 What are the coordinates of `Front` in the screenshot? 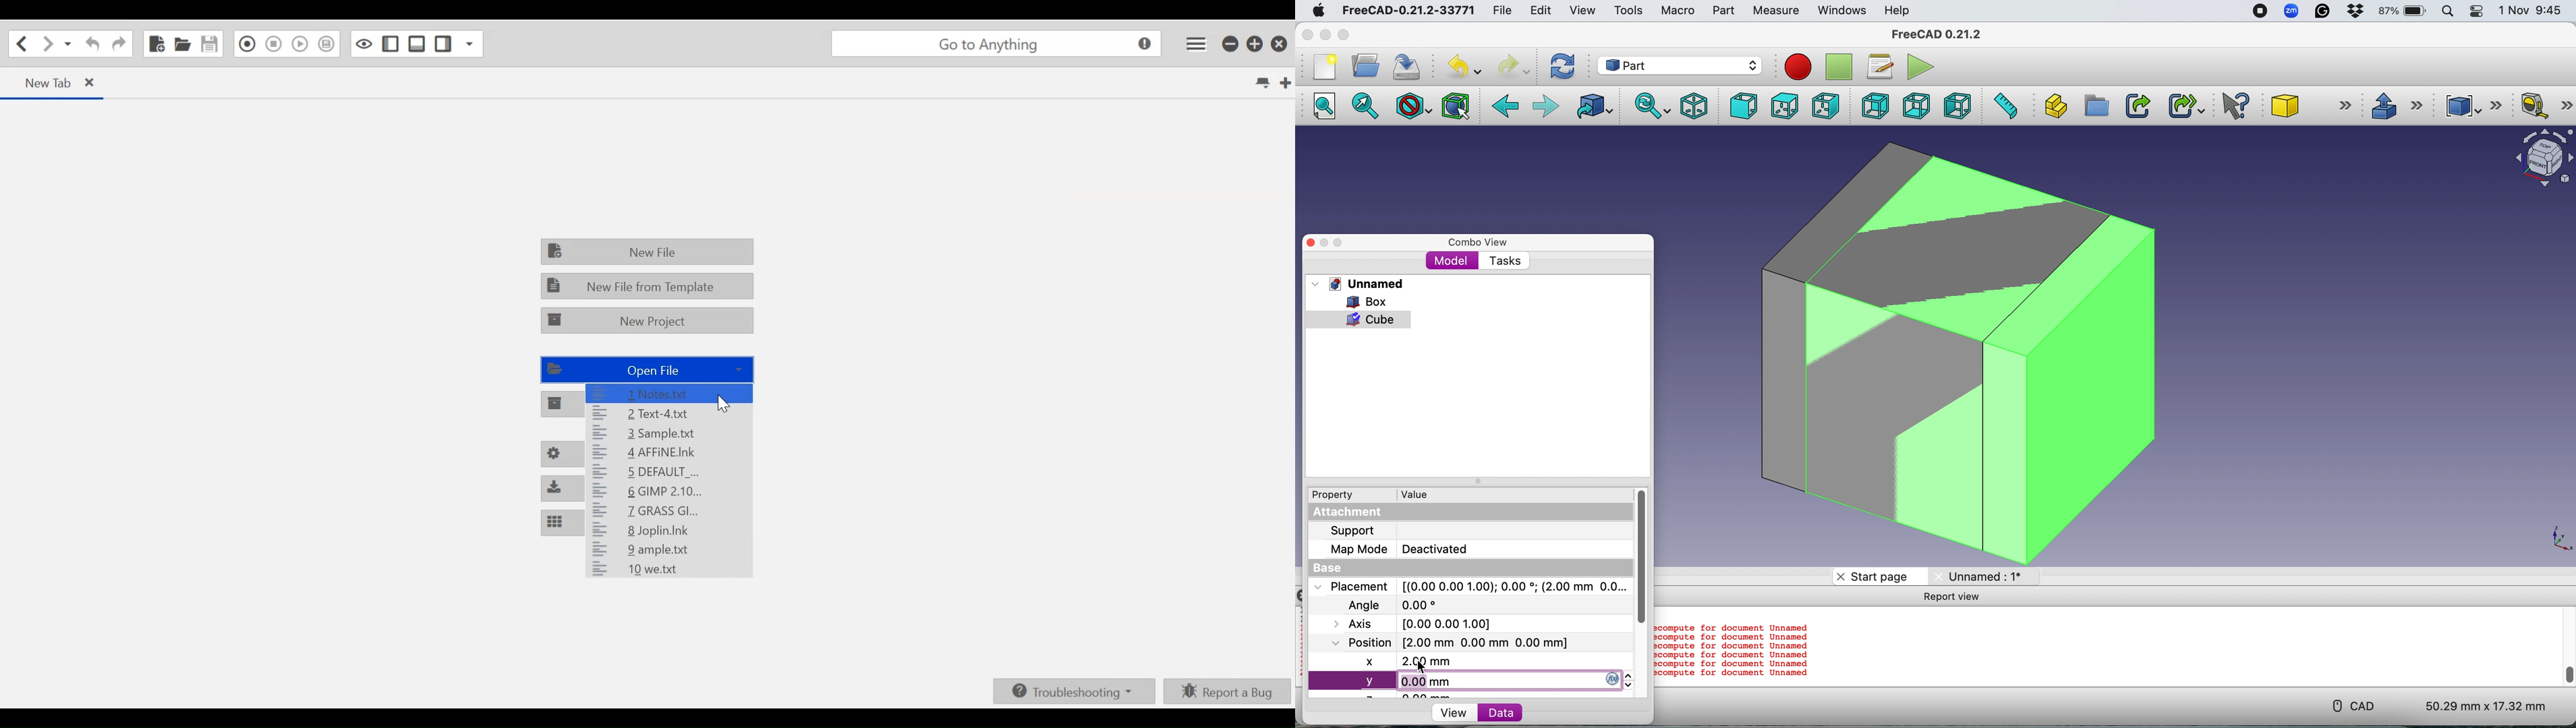 It's located at (1741, 106).